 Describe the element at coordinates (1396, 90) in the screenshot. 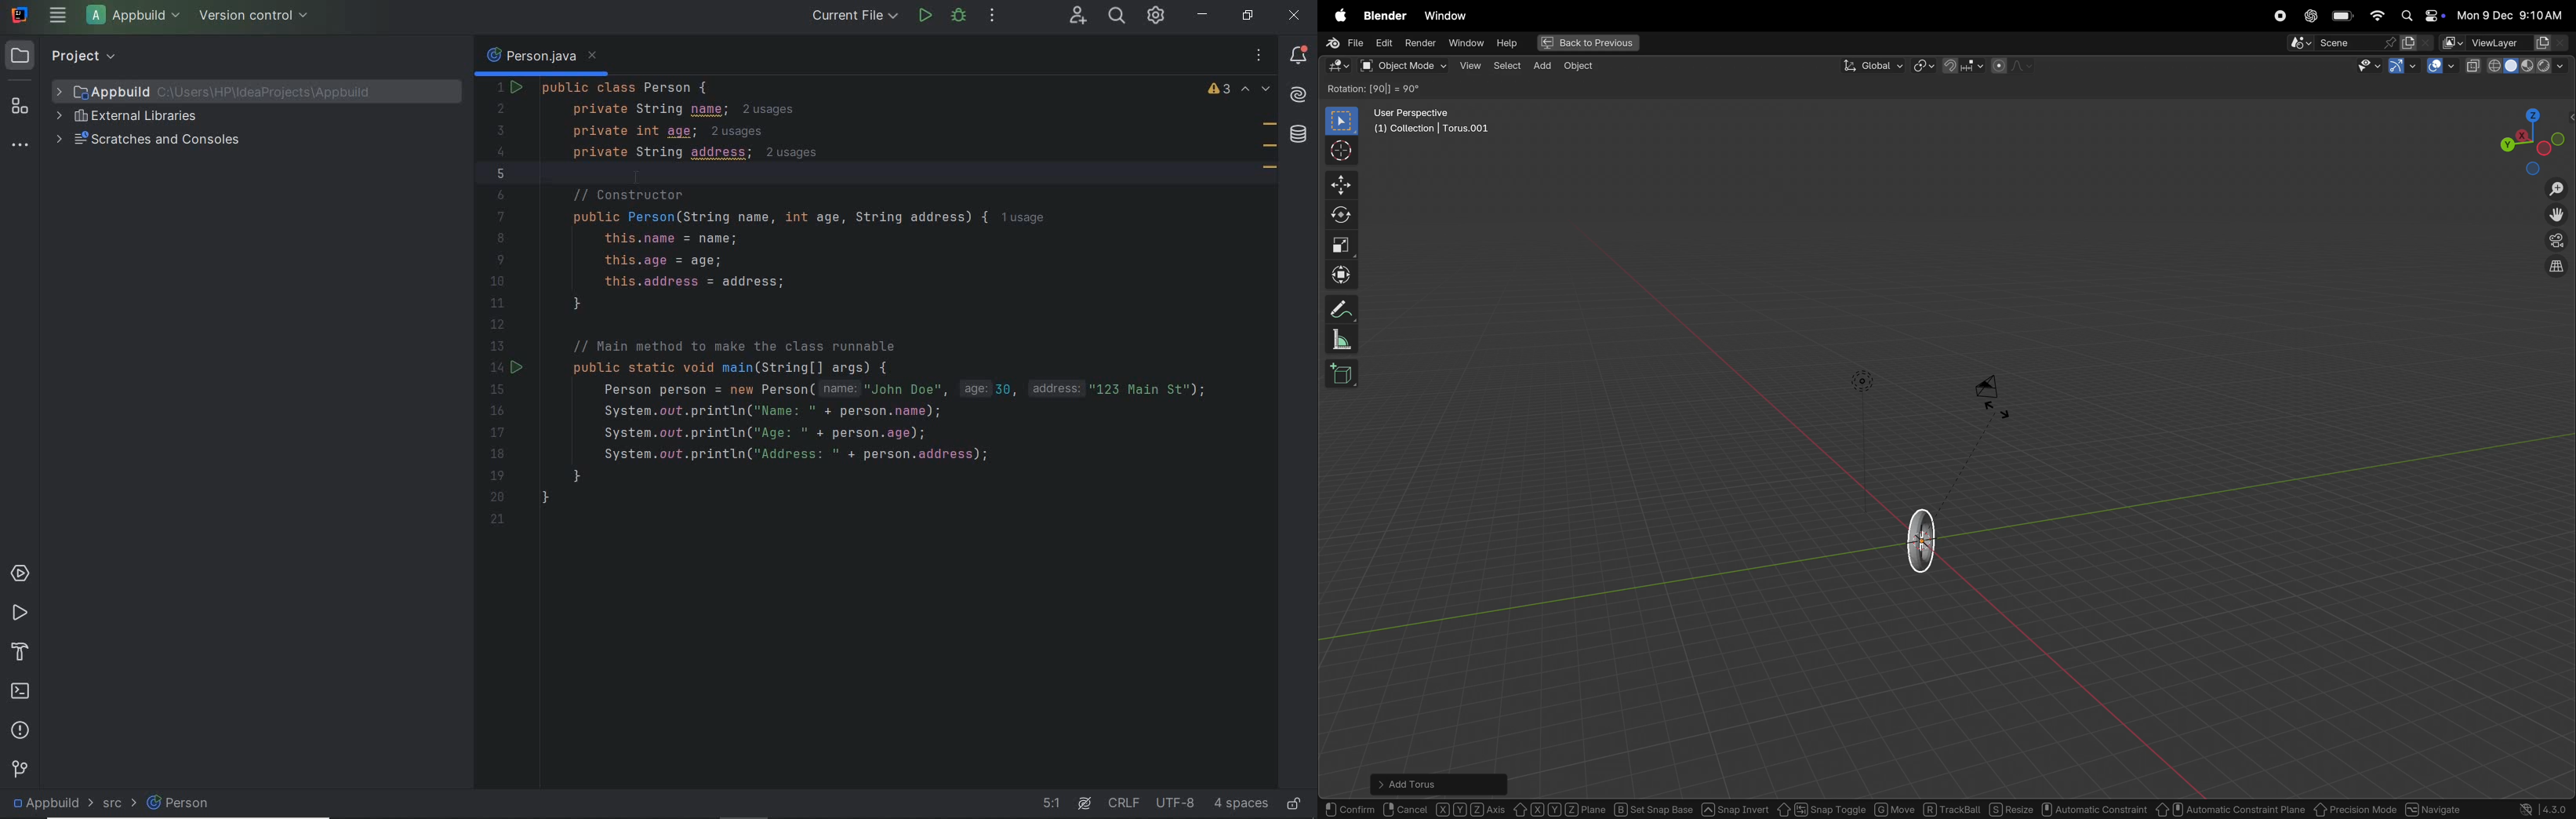

I see `90 degrees` at that location.